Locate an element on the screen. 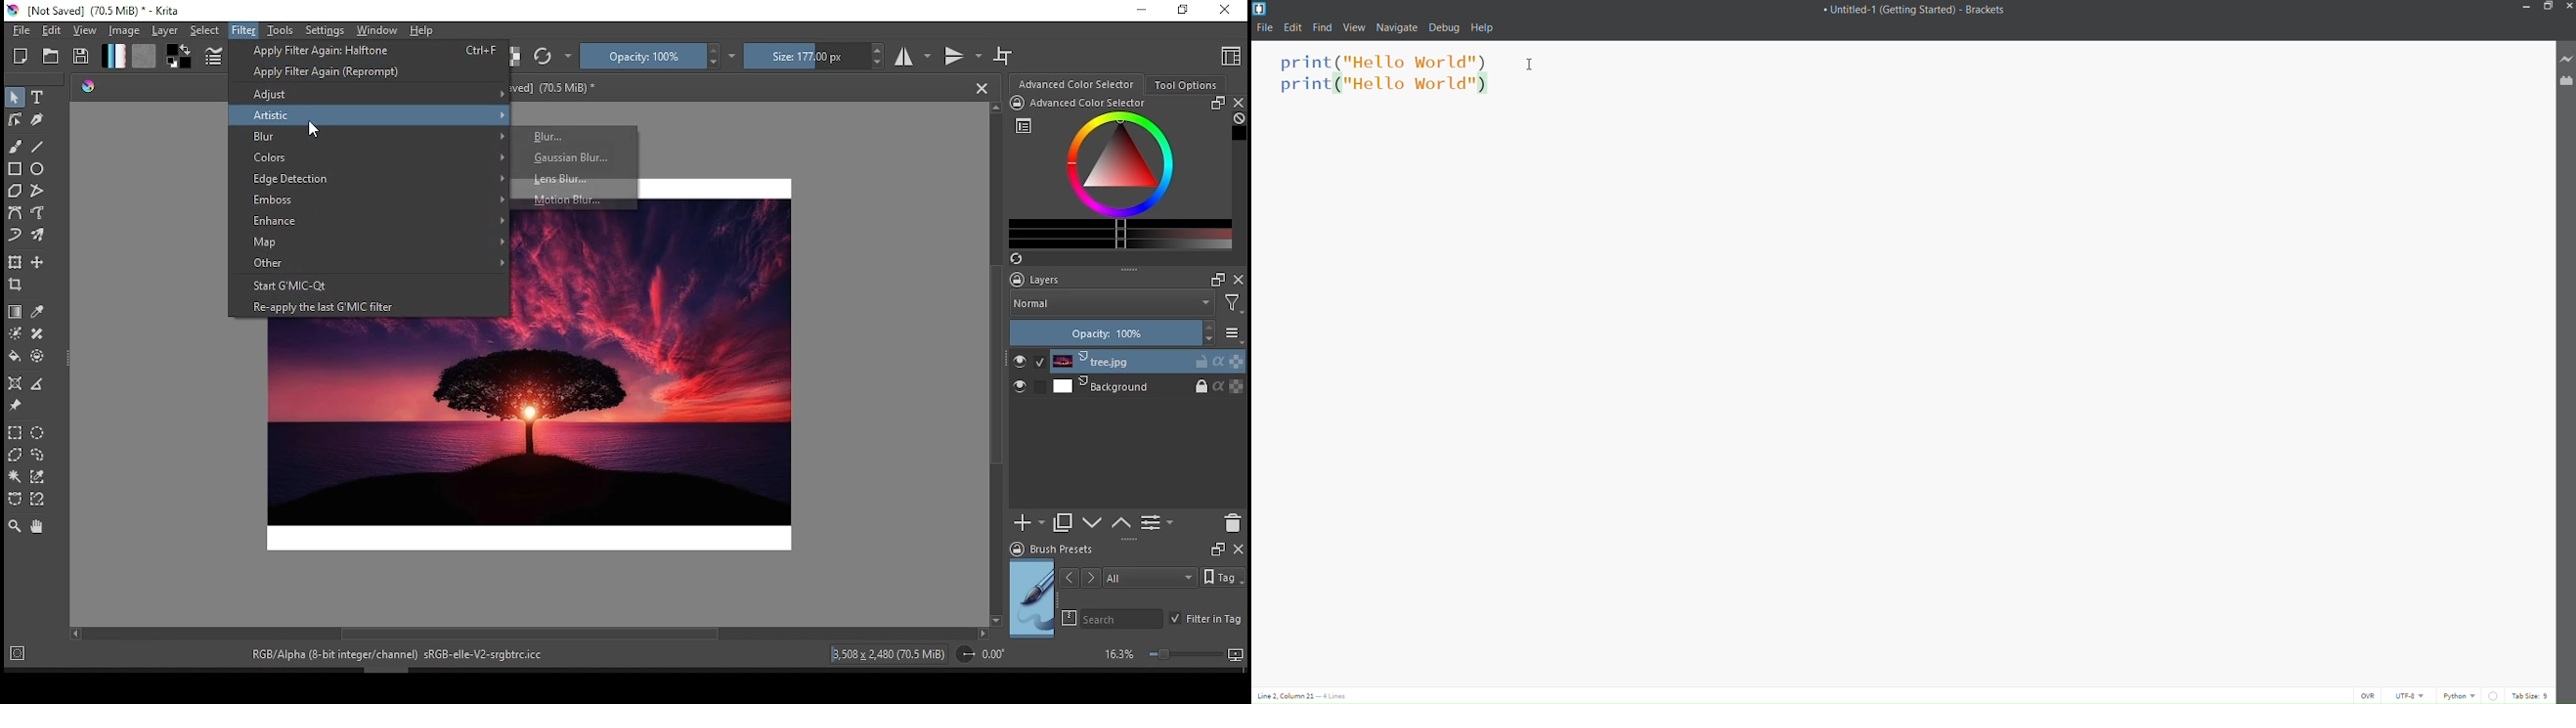  linting is located at coordinates (2493, 695).